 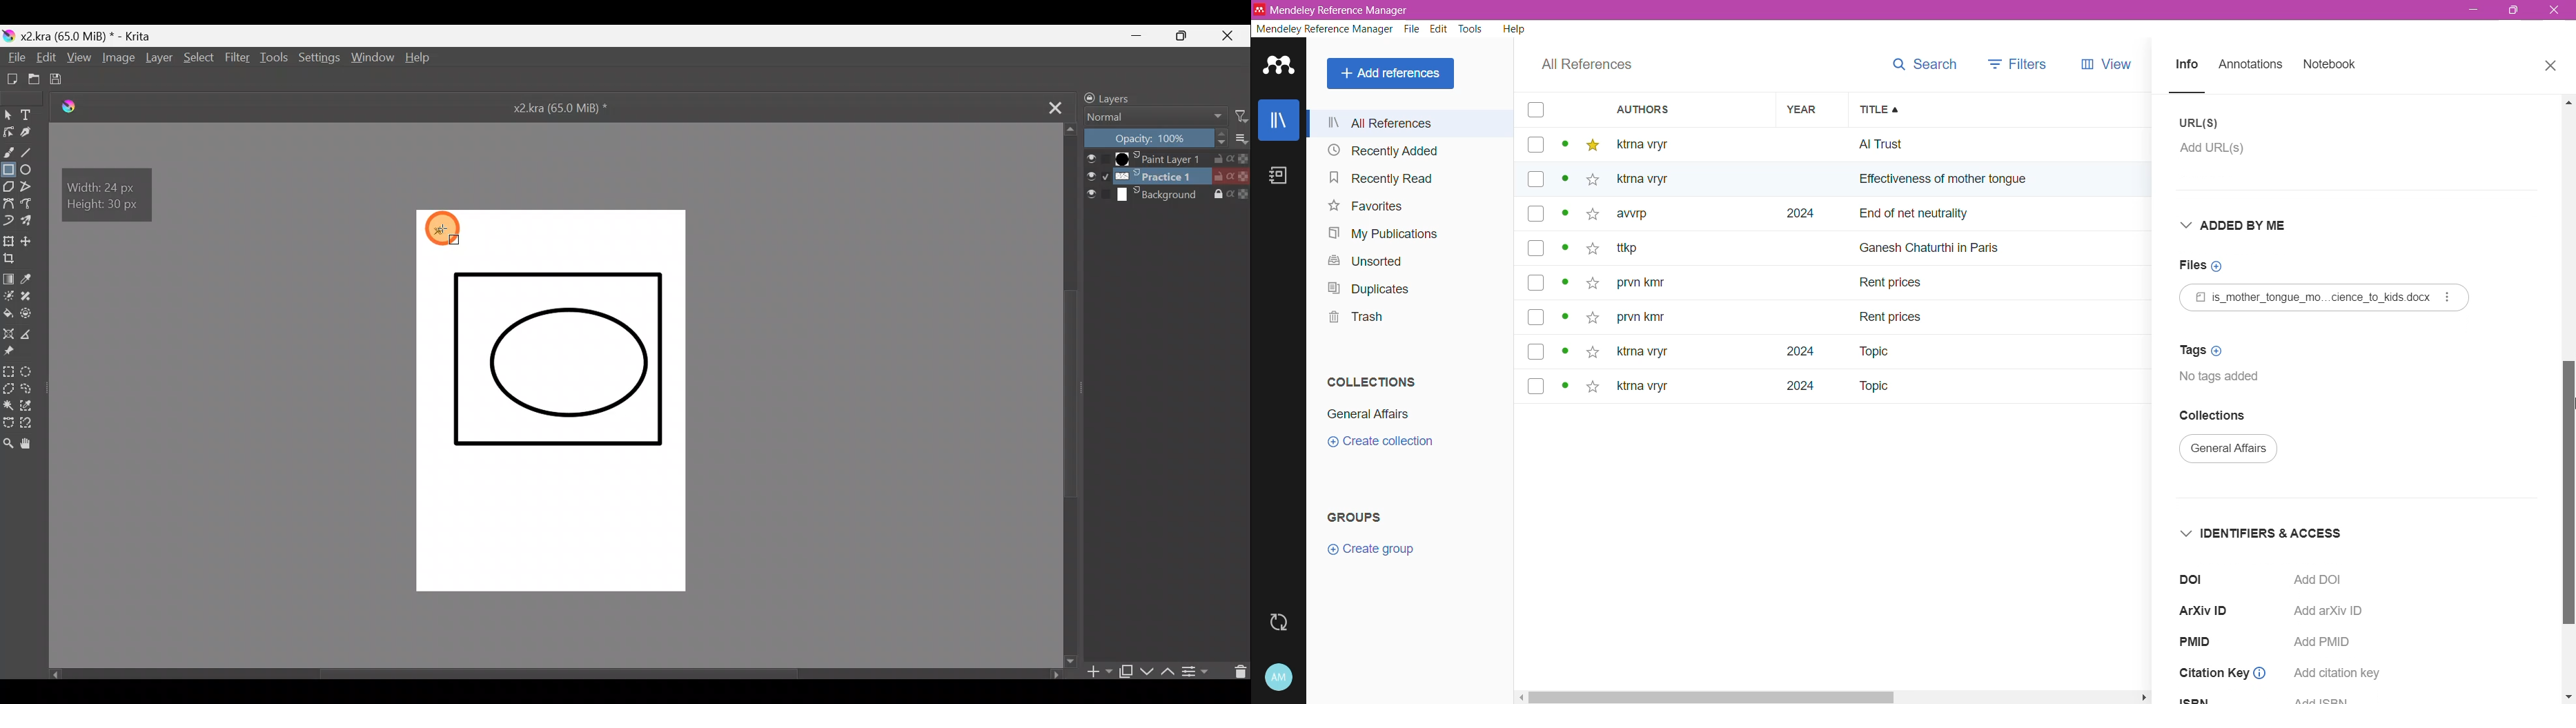 I want to click on awrp, so click(x=1643, y=218).